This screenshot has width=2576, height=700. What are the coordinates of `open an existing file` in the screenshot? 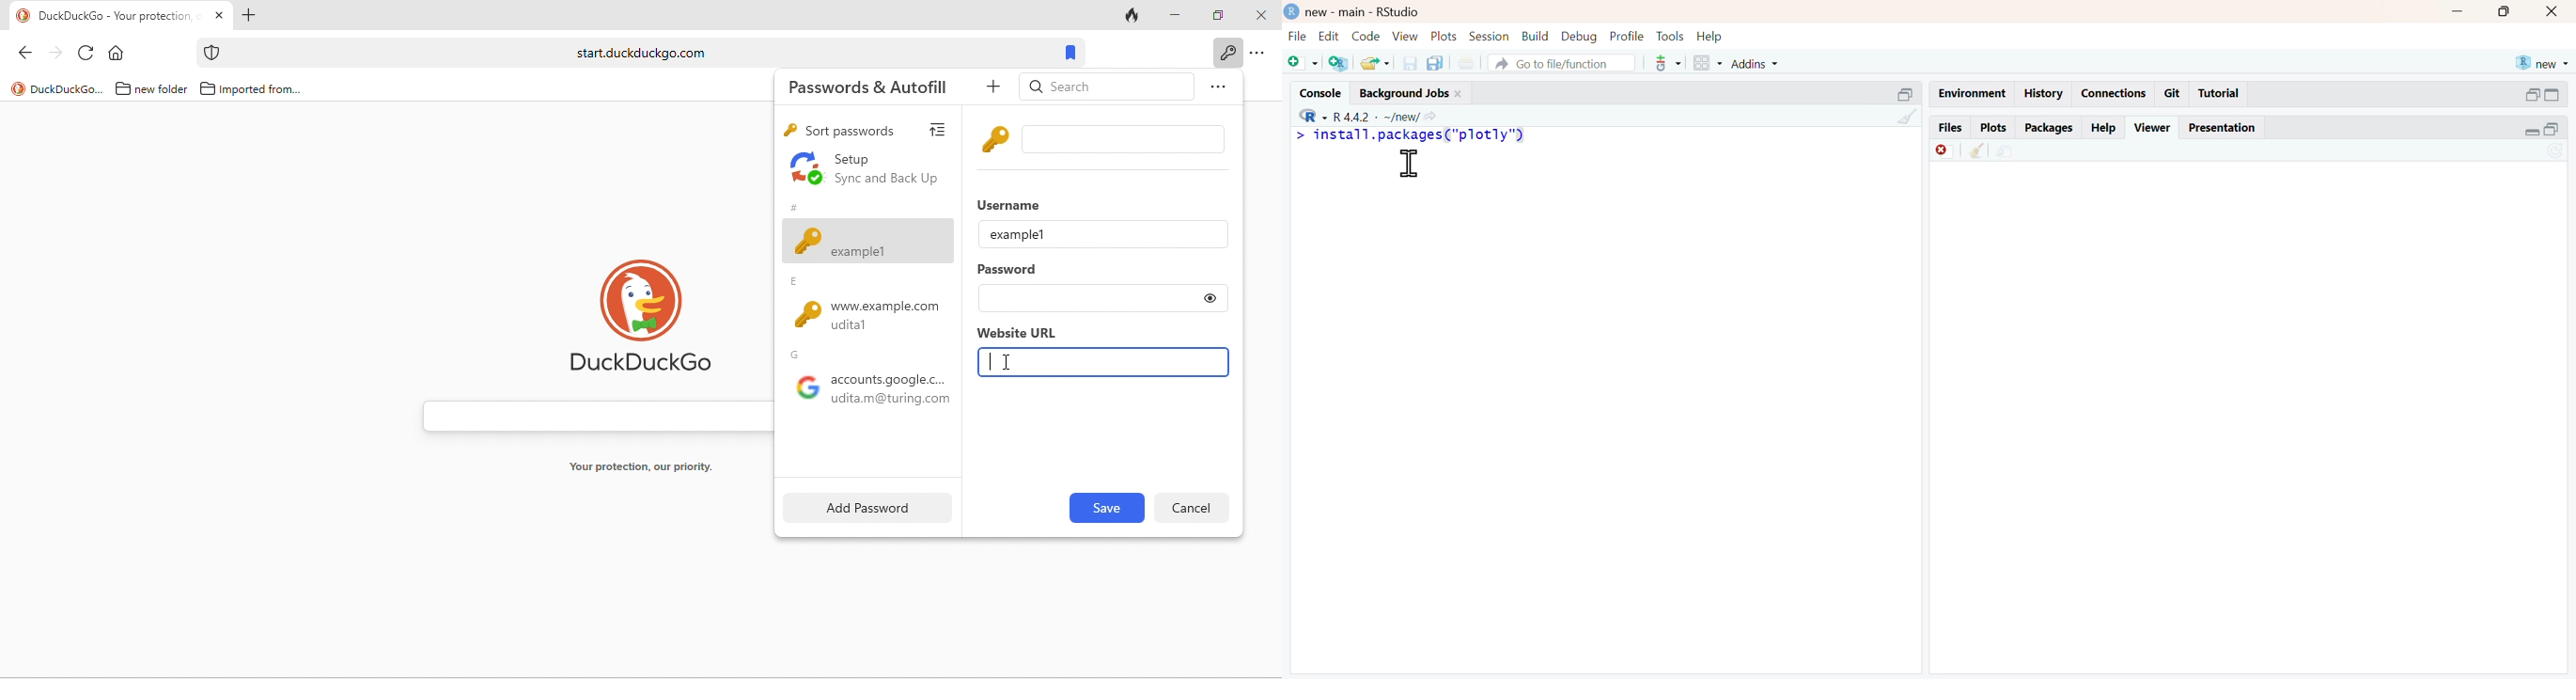 It's located at (1374, 63).